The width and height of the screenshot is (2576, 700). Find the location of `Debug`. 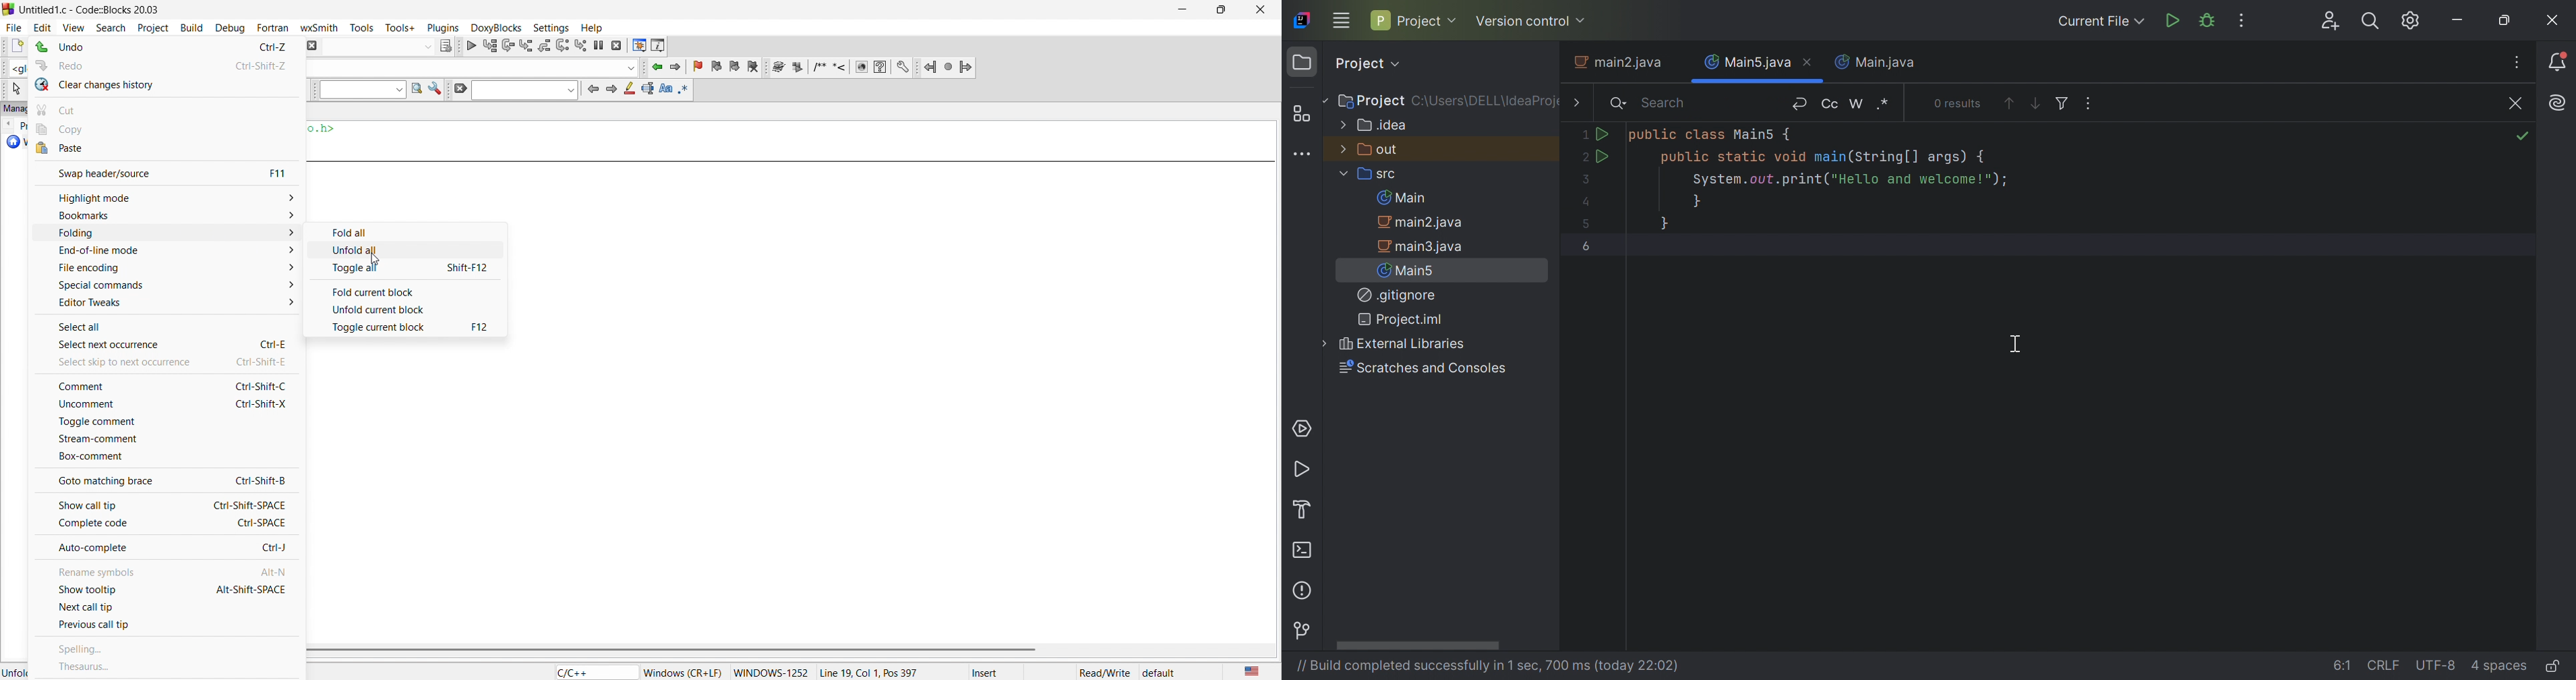

Debug is located at coordinates (2210, 20).